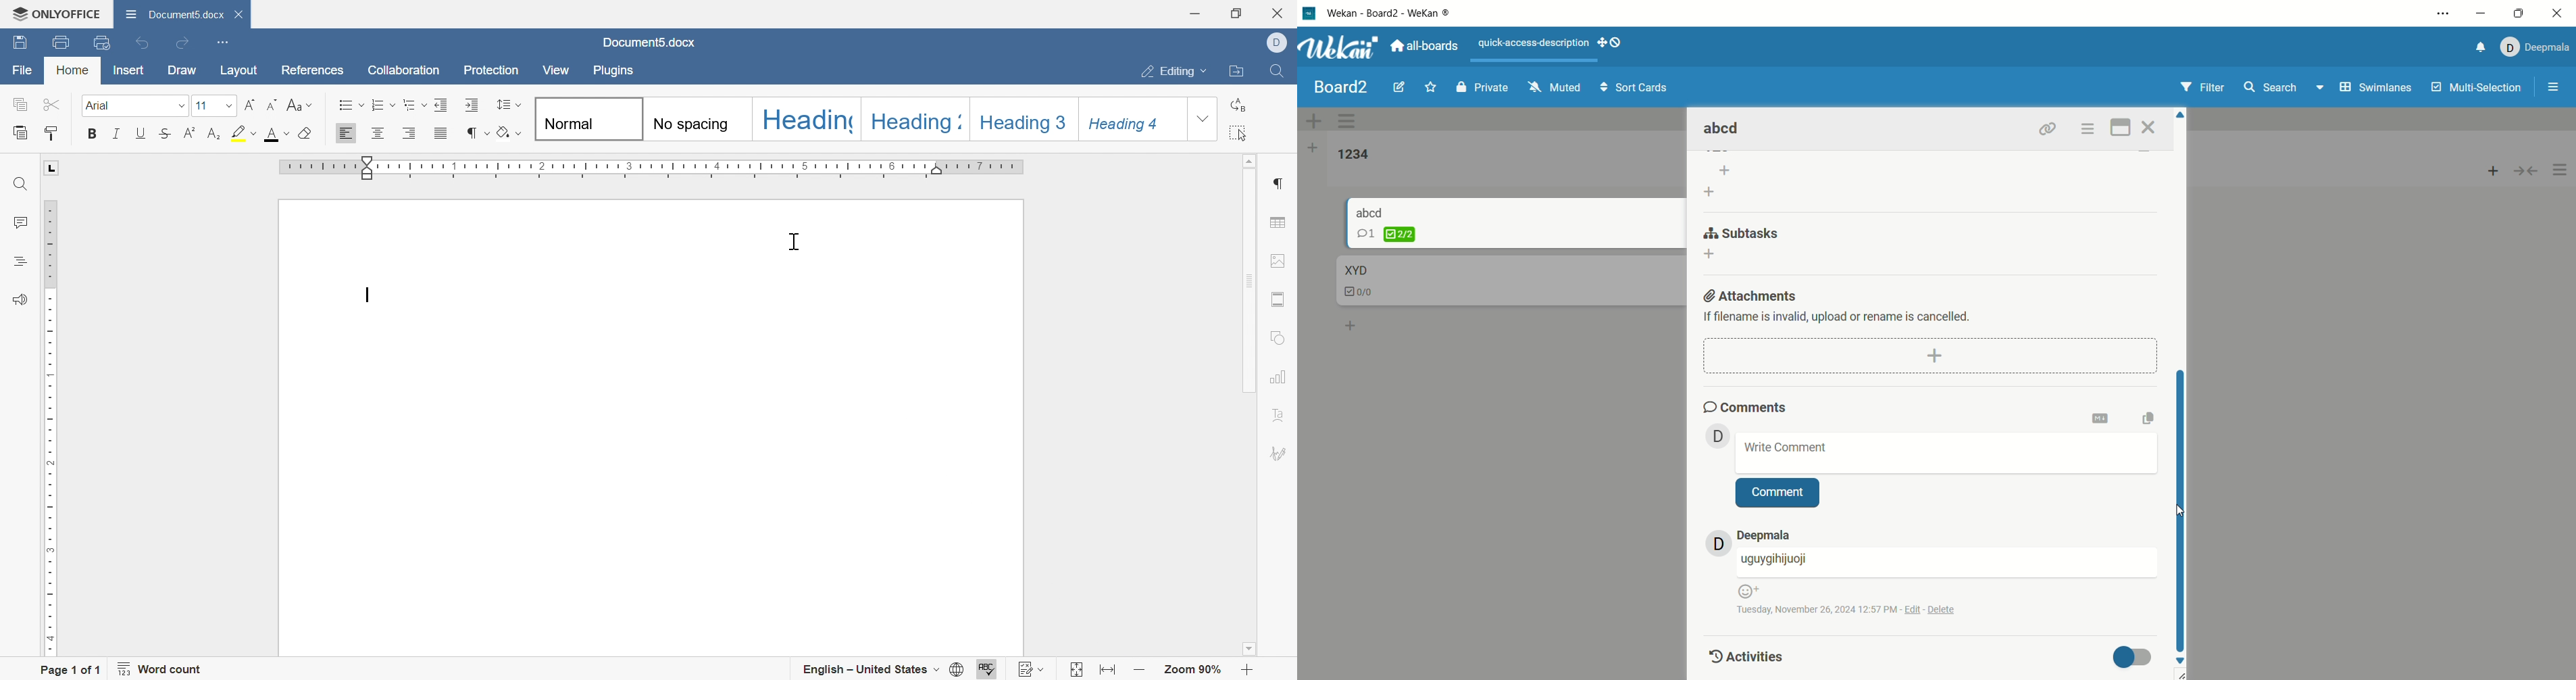 Image resolution: width=2576 pixels, height=700 pixels. I want to click on font, so click(138, 106).